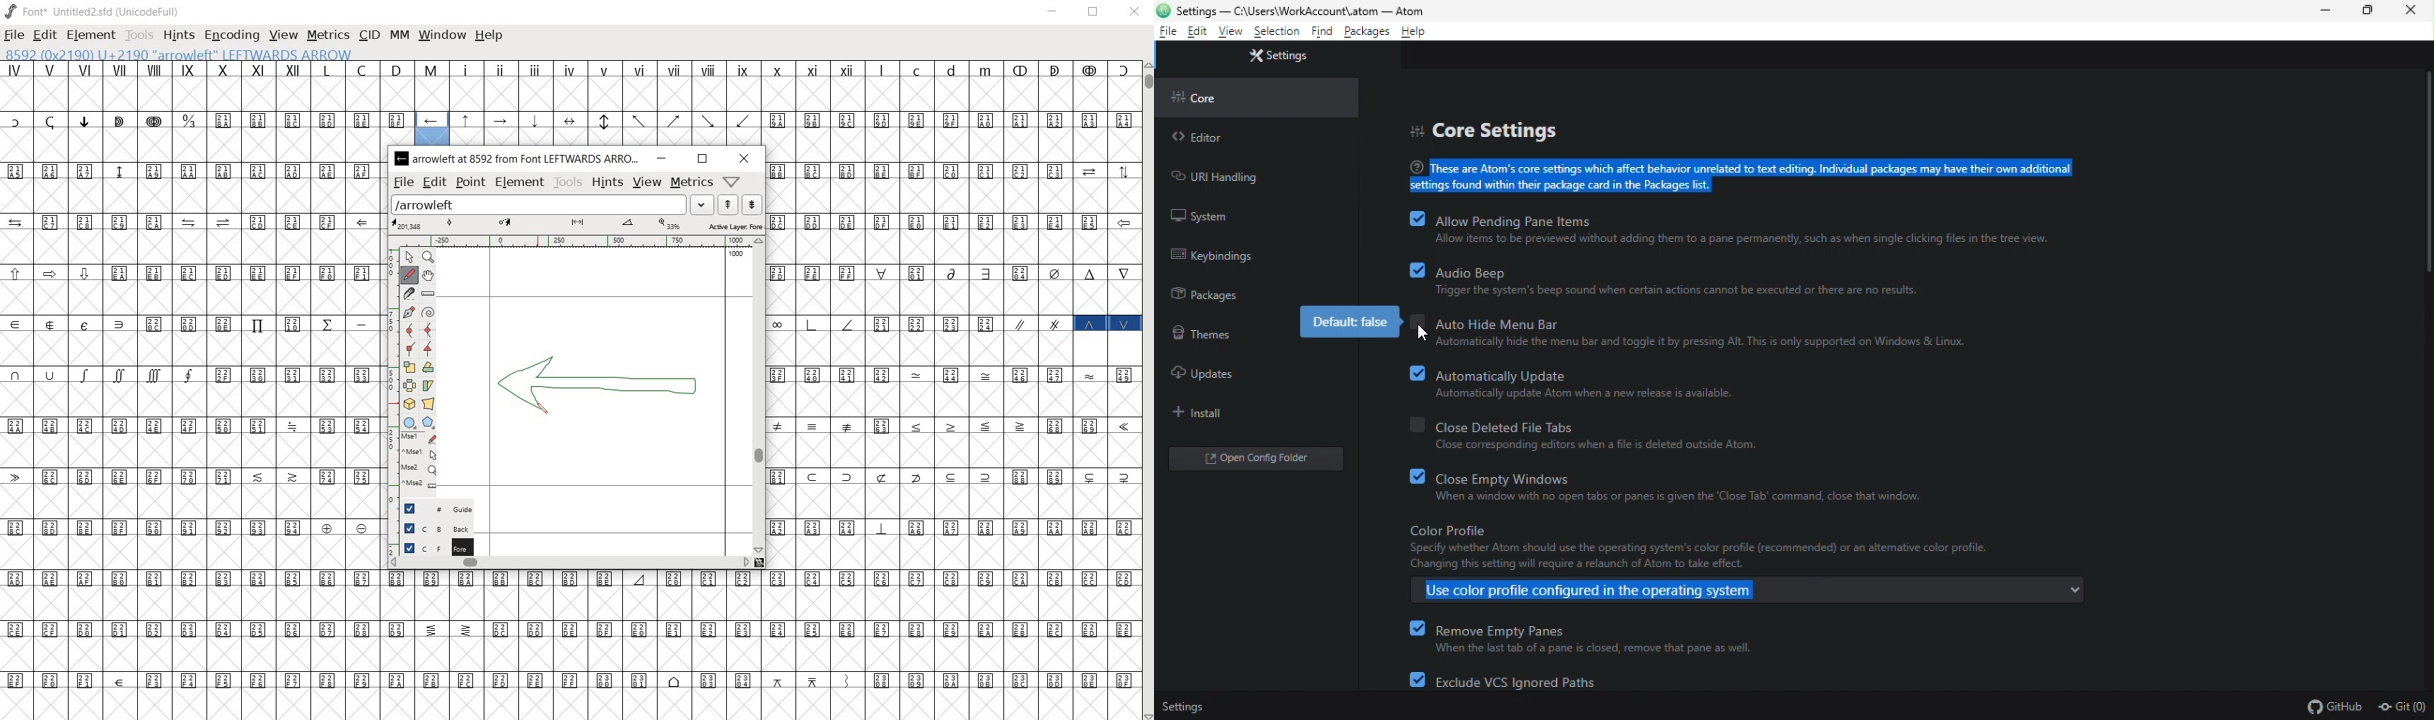 This screenshot has height=728, width=2436. I want to click on add a curve point, so click(408, 330).